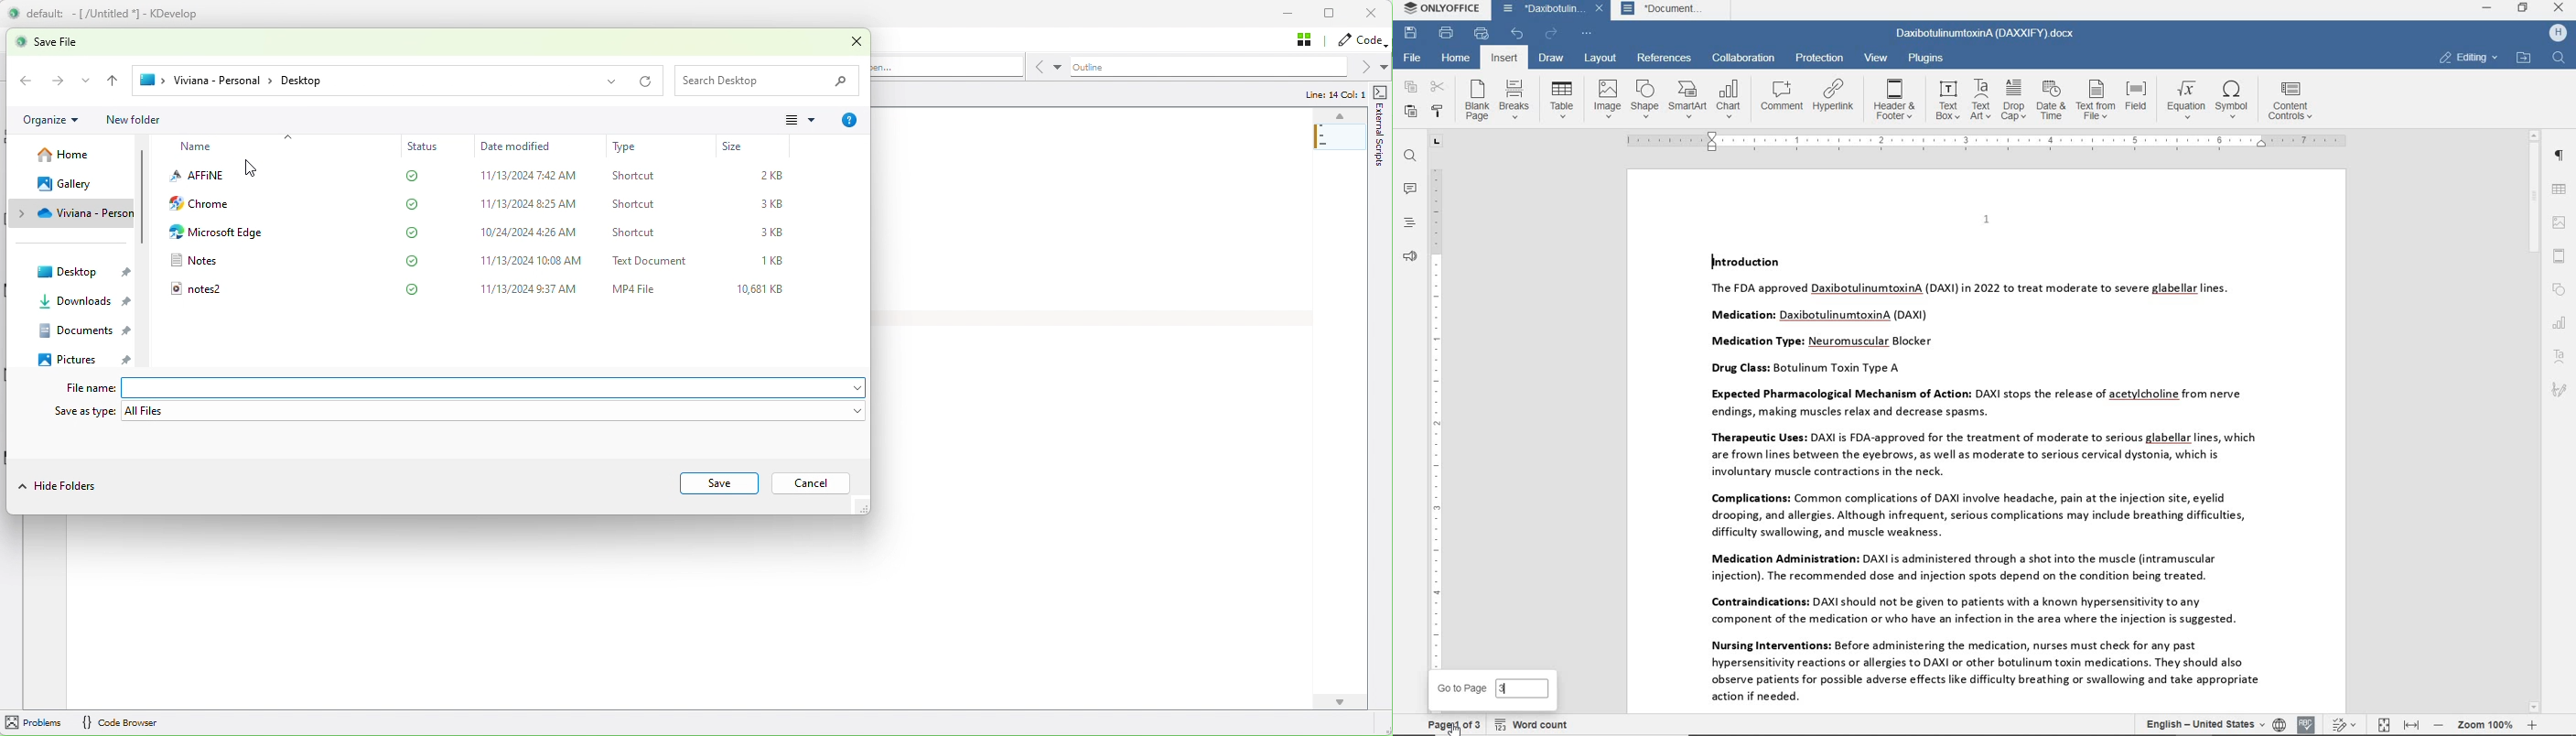  What do you see at coordinates (1411, 158) in the screenshot?
I see `find` at bounding box center [1411, 158].